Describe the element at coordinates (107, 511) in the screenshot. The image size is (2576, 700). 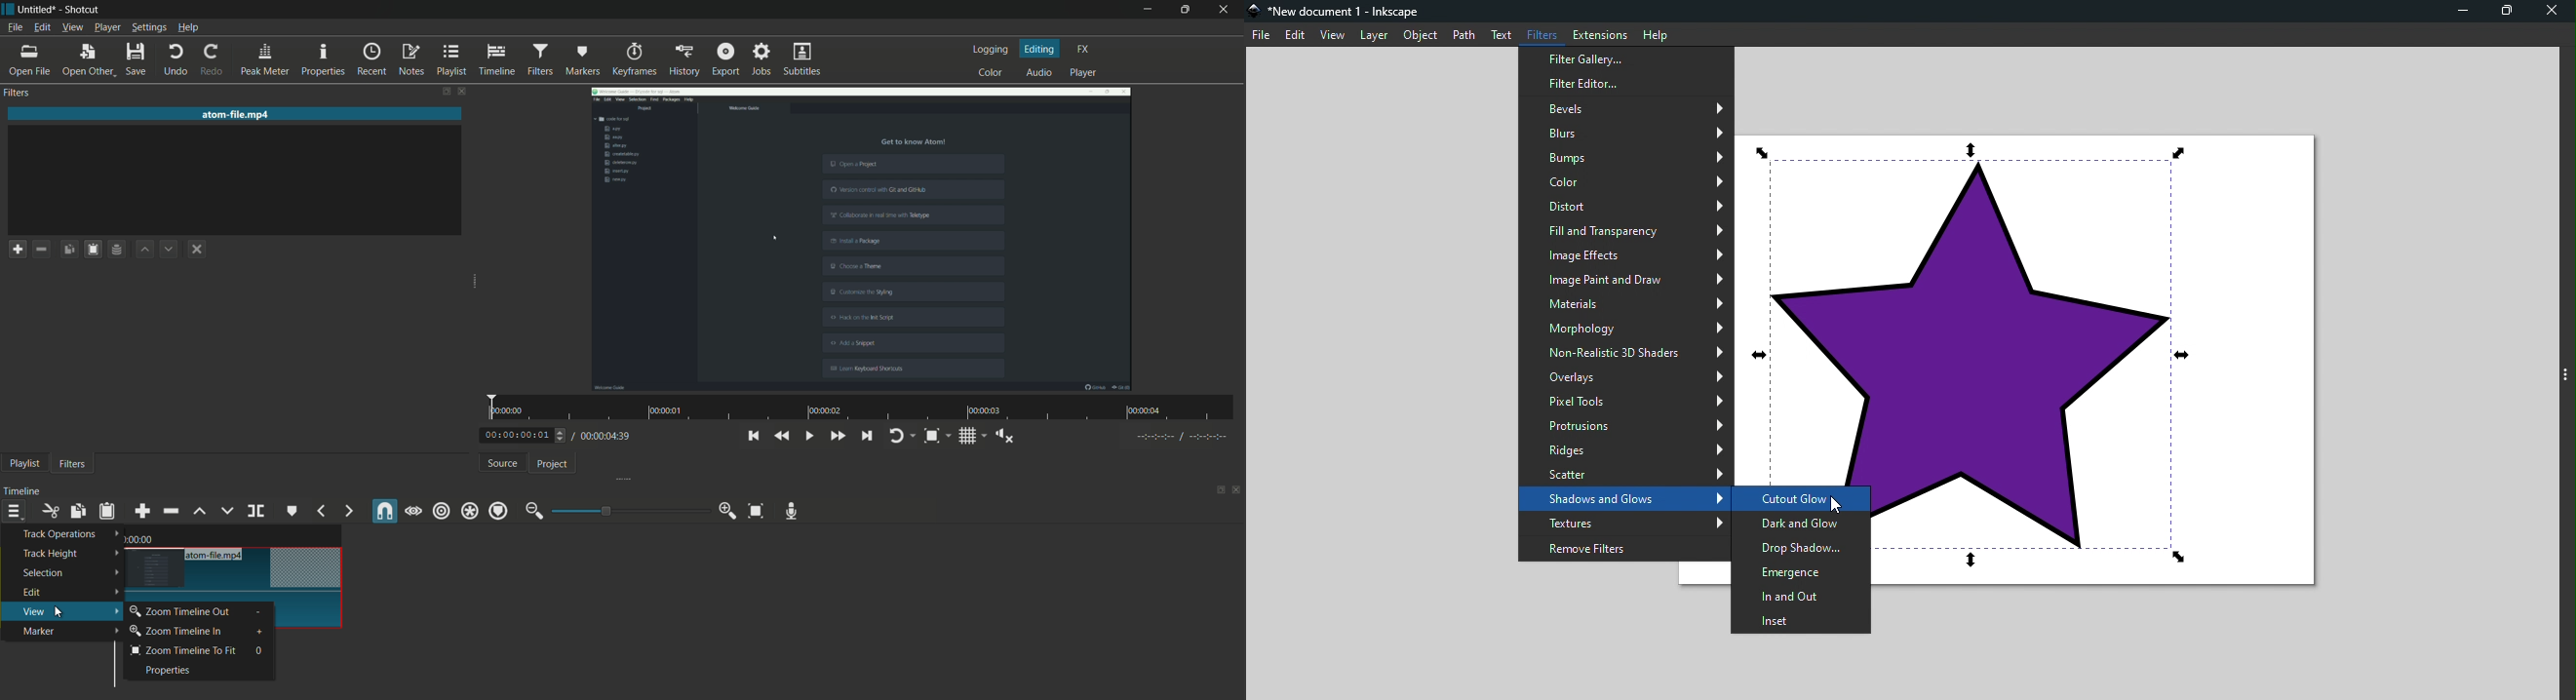
I see `paste` at that location.